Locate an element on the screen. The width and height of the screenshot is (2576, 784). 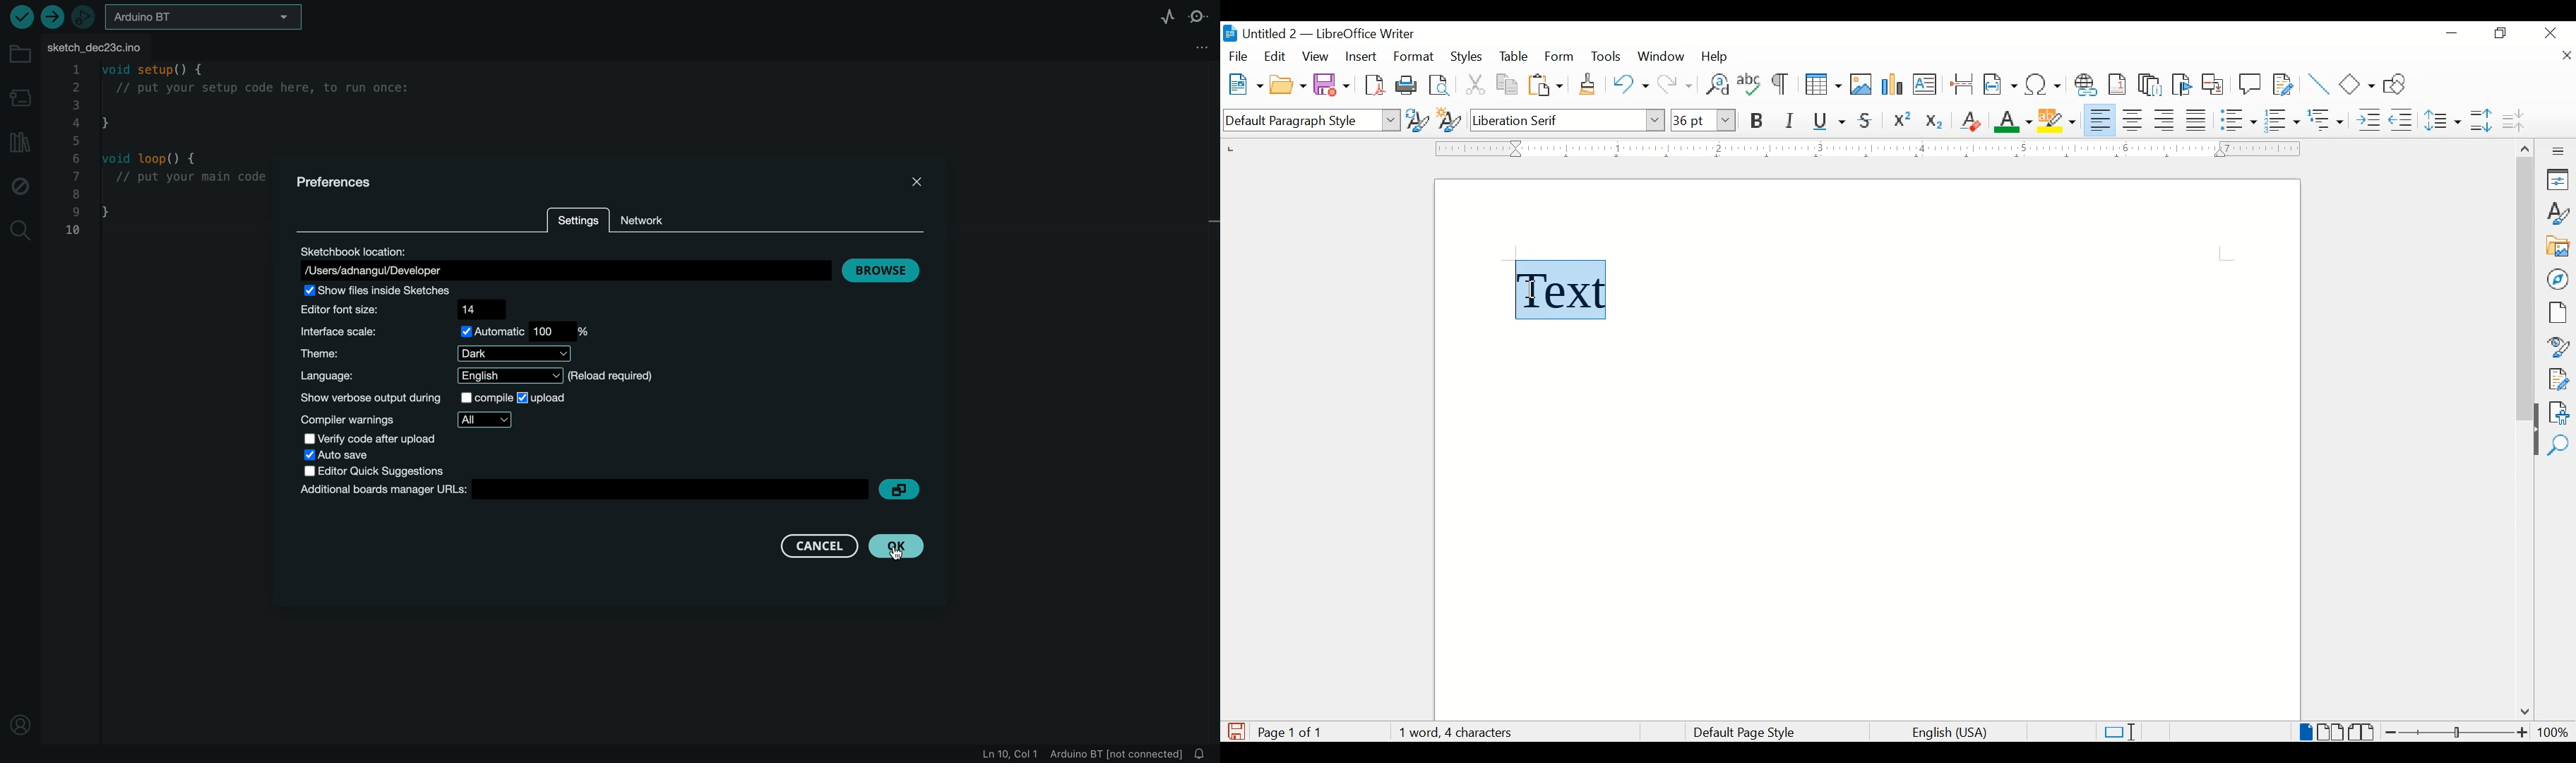
toggle ordered list is located at coordinates (2282, 119).